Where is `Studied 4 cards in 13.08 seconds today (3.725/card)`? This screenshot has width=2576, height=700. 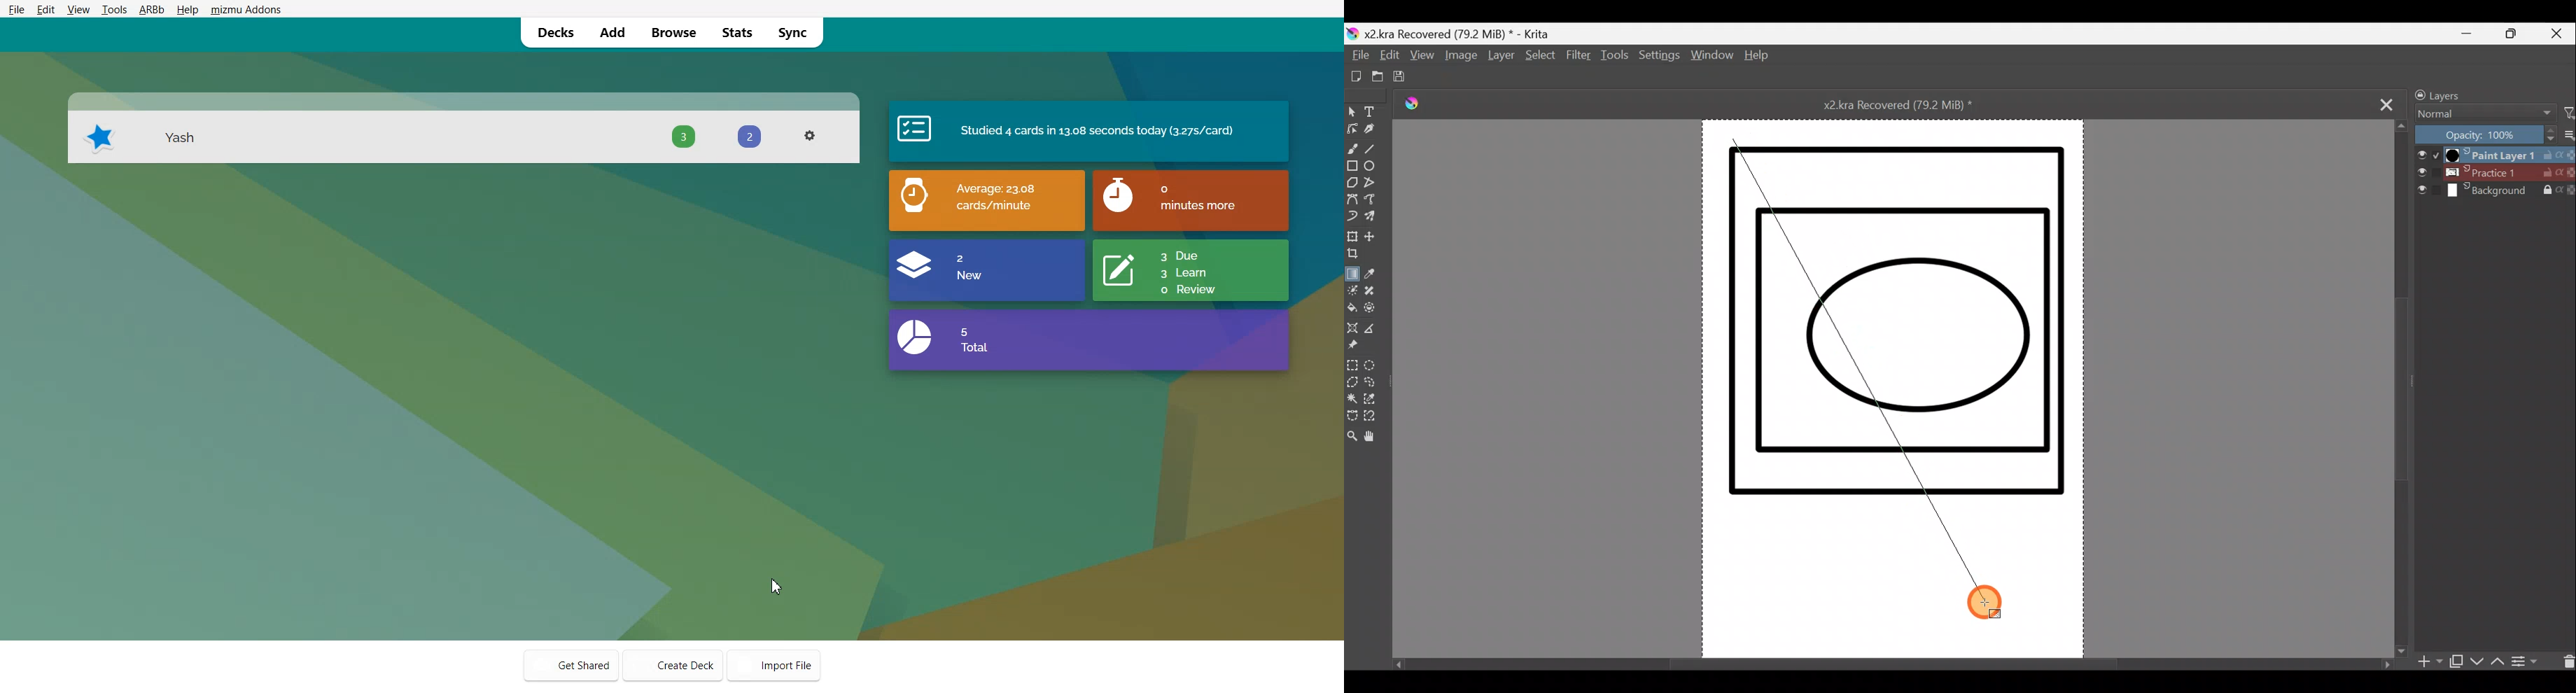
Studied 4 cards in 13.08 seconds today (3.725/card) is located at coordinates (1091, 132).